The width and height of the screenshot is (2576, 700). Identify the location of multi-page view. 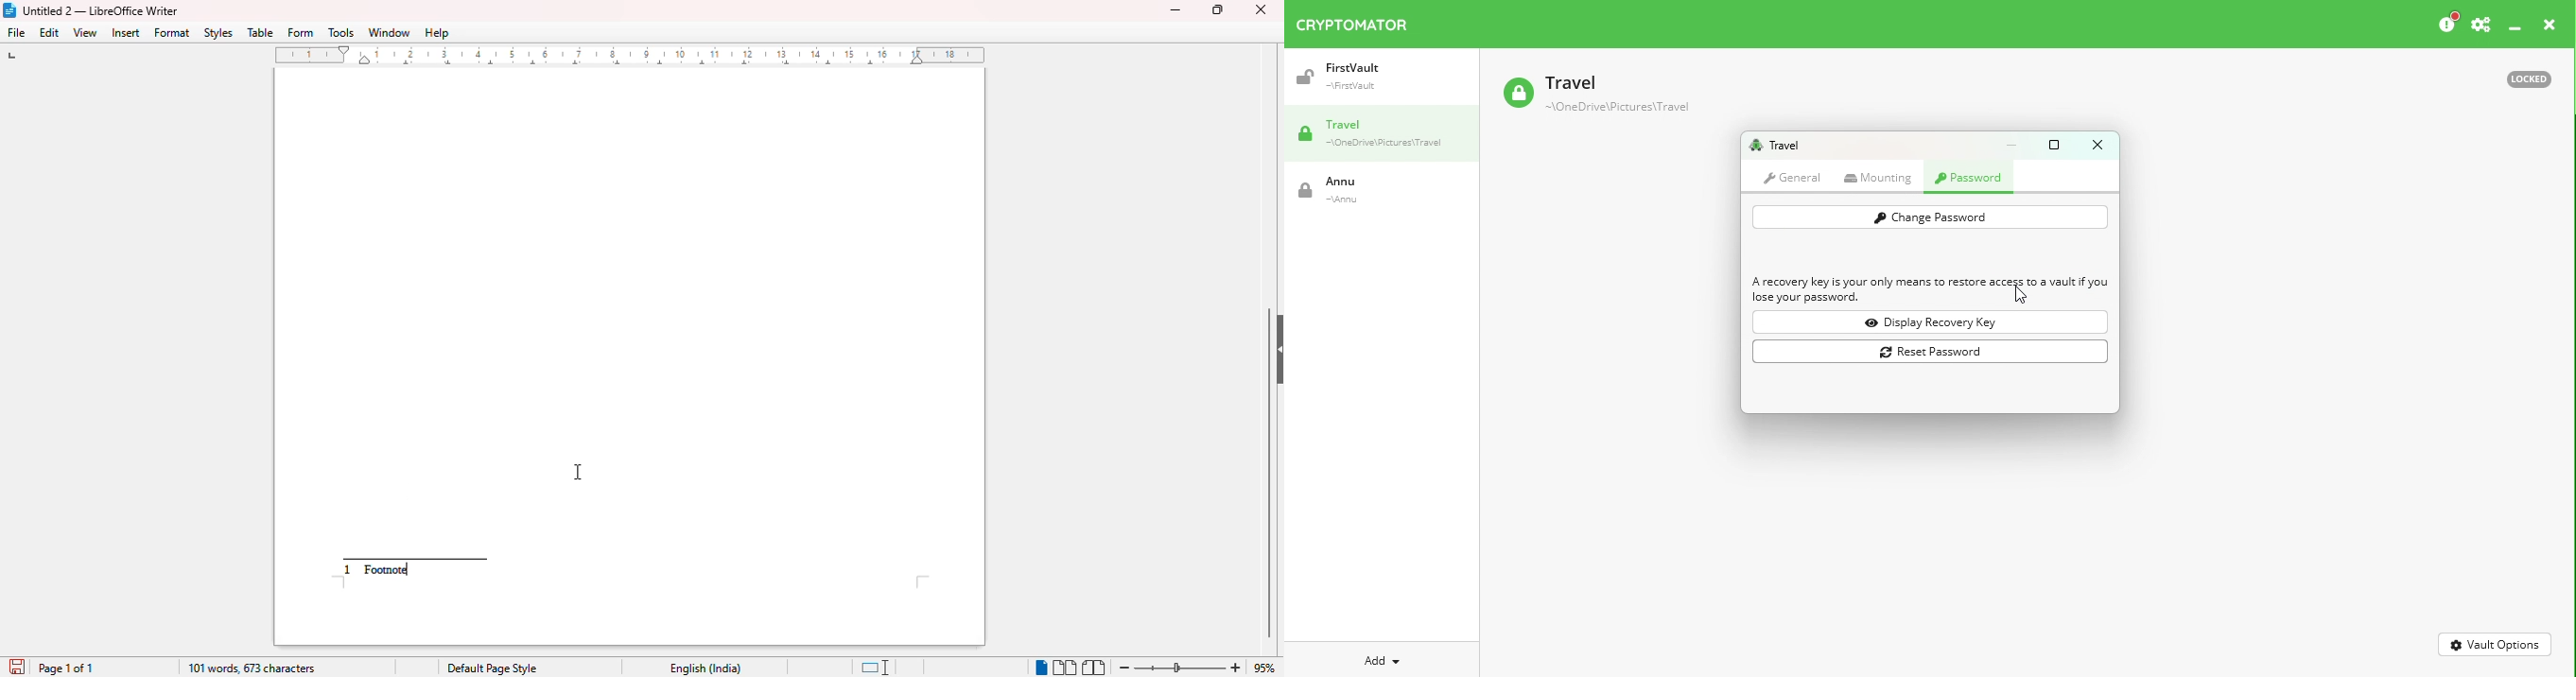
(1065, 668).